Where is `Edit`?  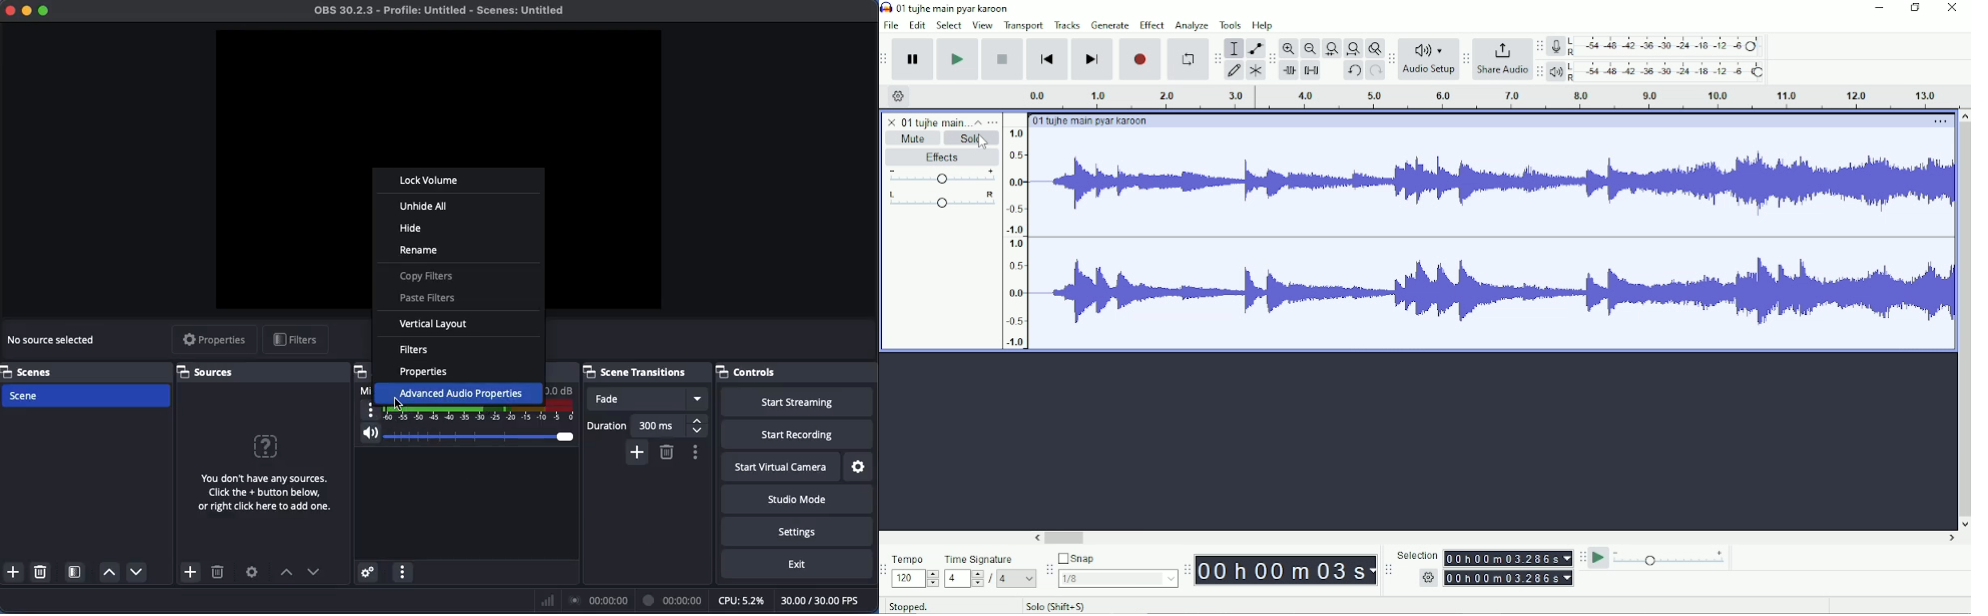
Edit is located at coordinates (916, 26).